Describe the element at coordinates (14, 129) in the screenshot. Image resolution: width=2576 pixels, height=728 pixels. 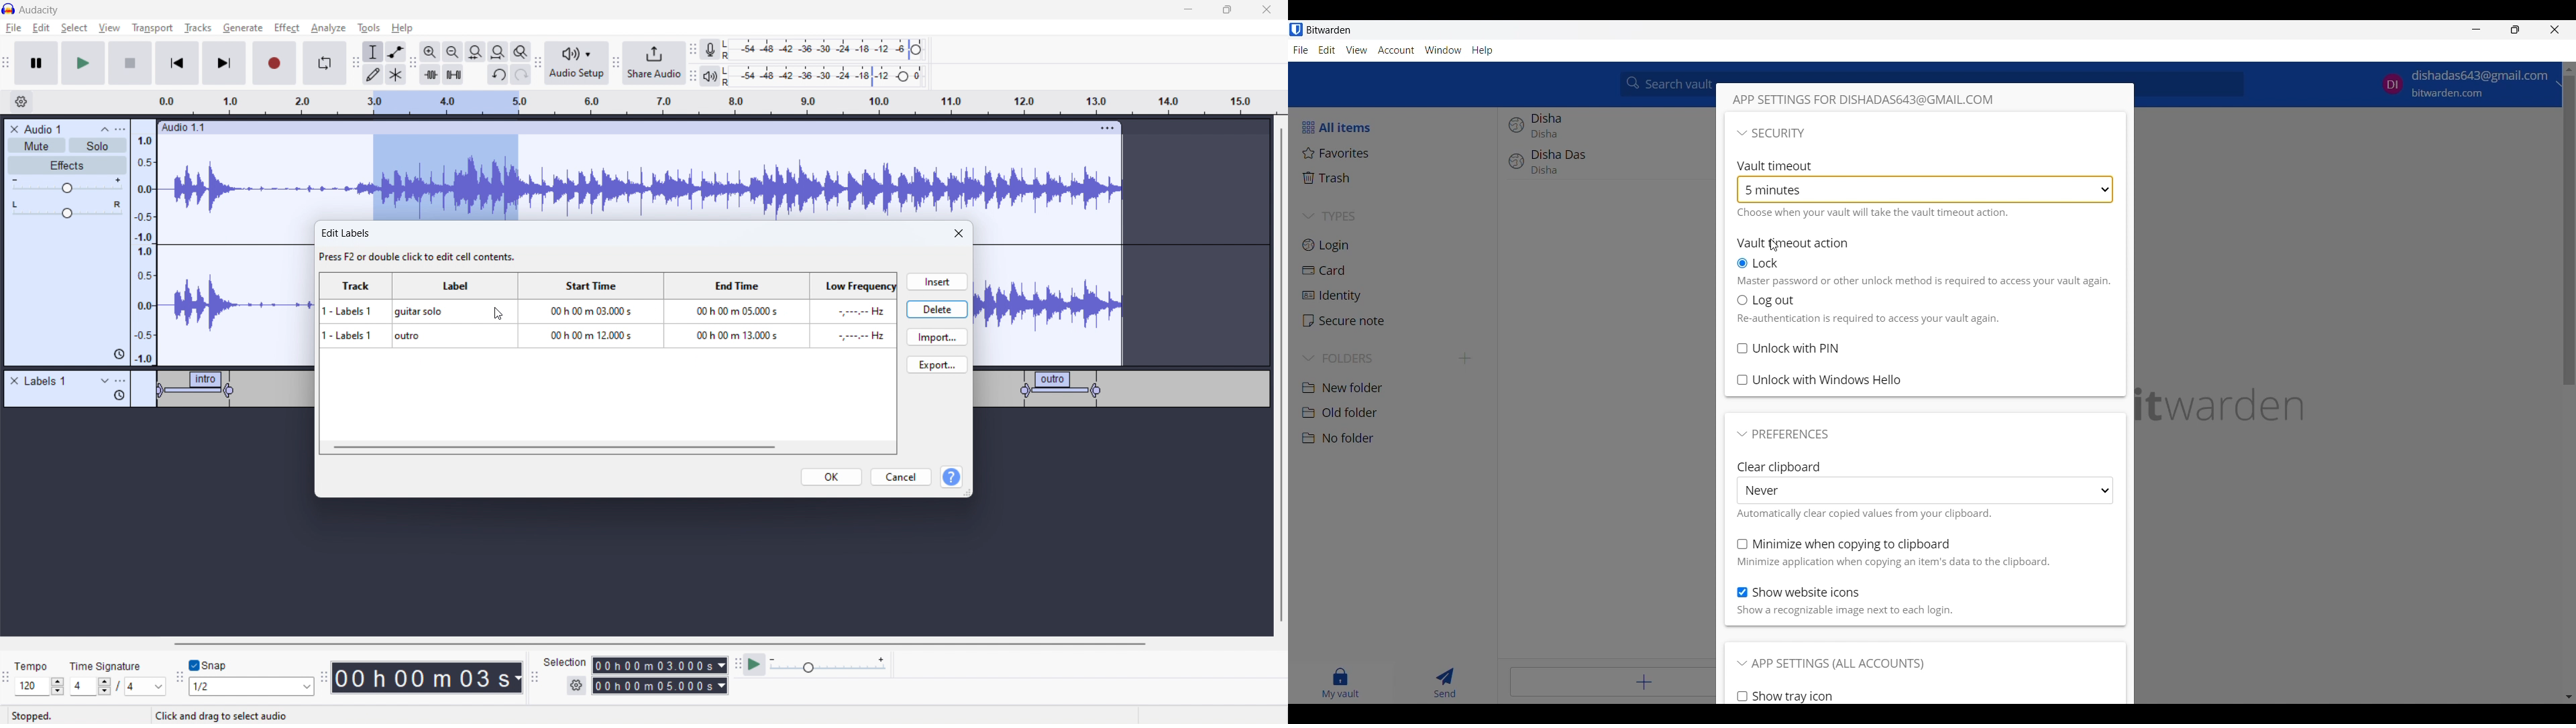
I see `remove track` at that location.